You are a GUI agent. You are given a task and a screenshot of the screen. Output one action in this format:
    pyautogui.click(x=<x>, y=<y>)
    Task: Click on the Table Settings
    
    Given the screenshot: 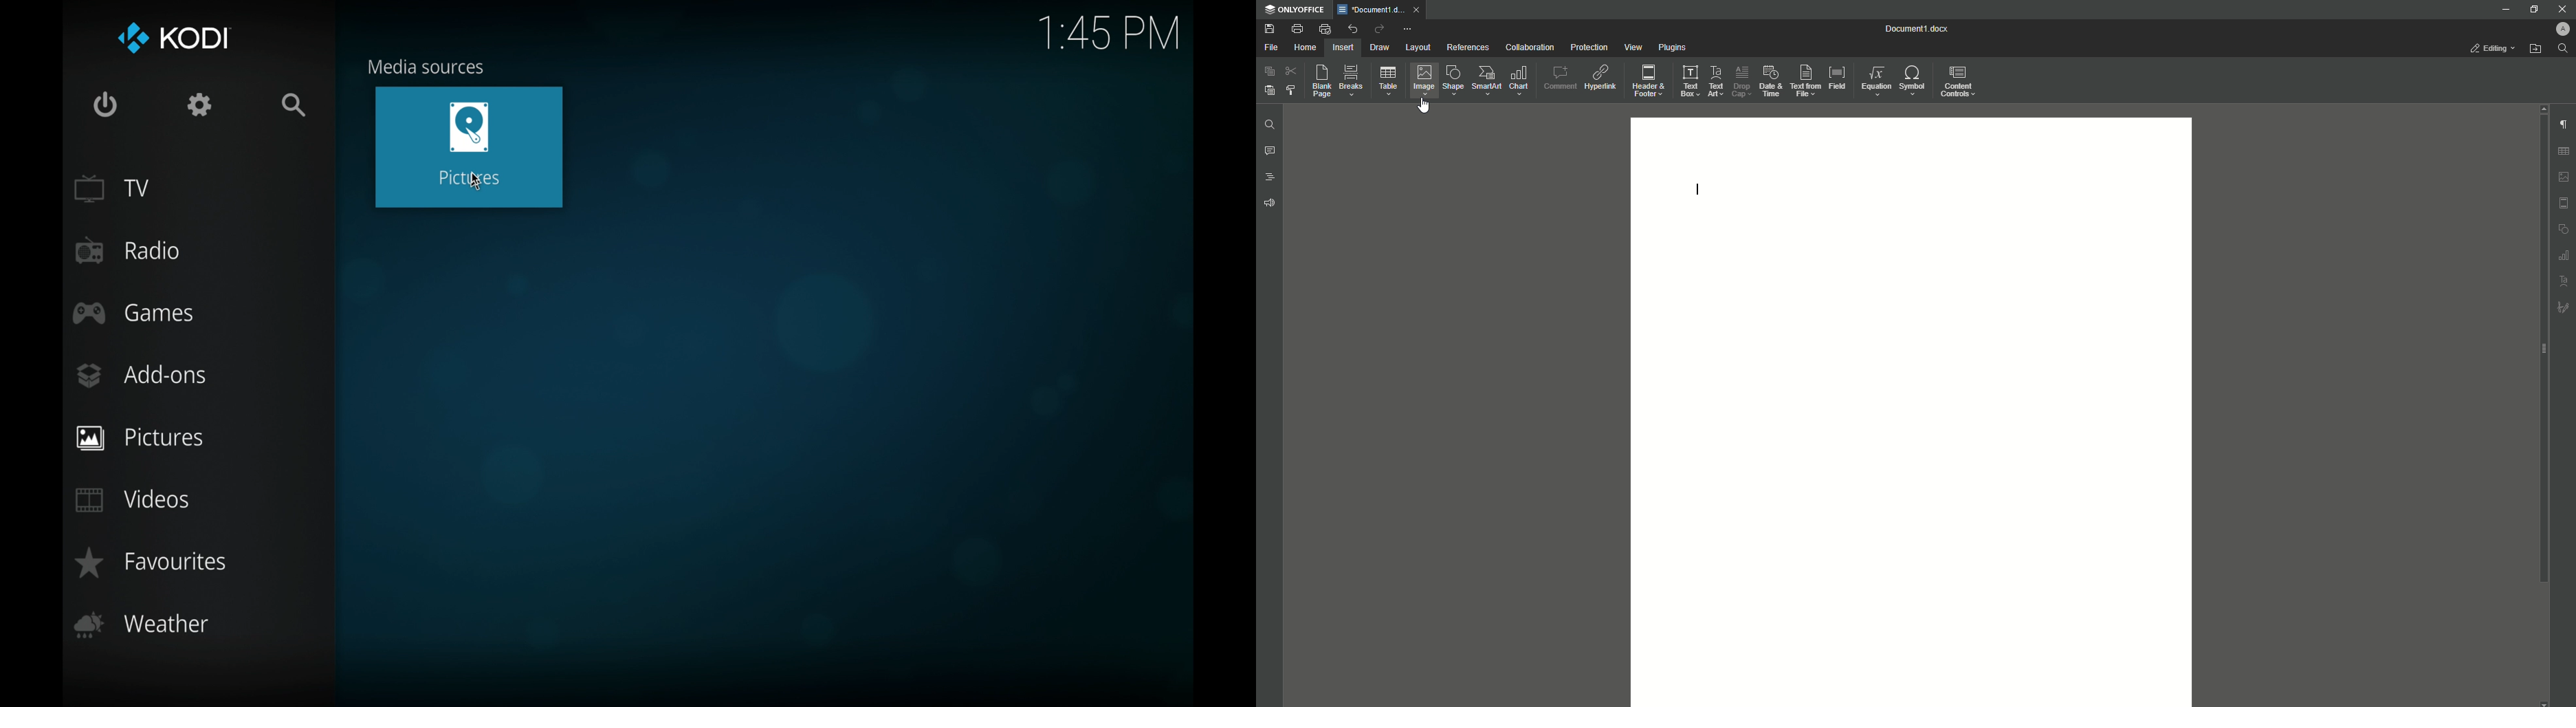 What is the action you would take?
    pyautogui.click(x=2564, y=151)
    